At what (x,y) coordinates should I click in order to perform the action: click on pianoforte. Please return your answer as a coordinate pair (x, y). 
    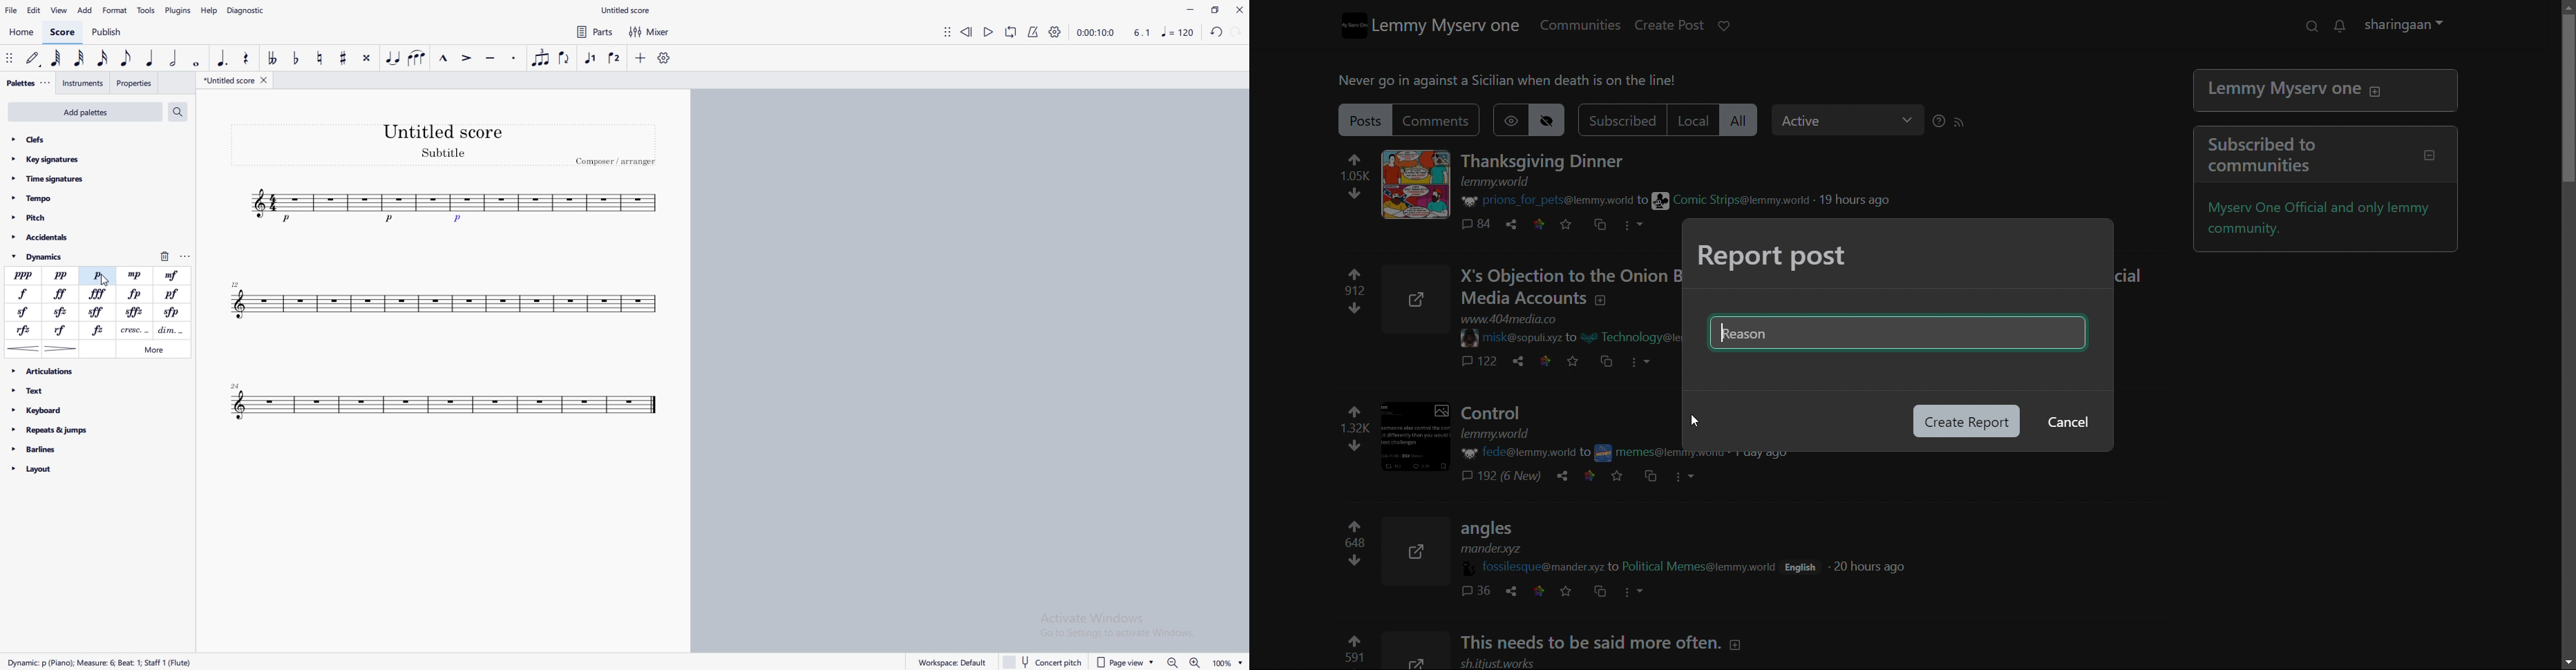
    Looking at the image, I should click on (173, 293).